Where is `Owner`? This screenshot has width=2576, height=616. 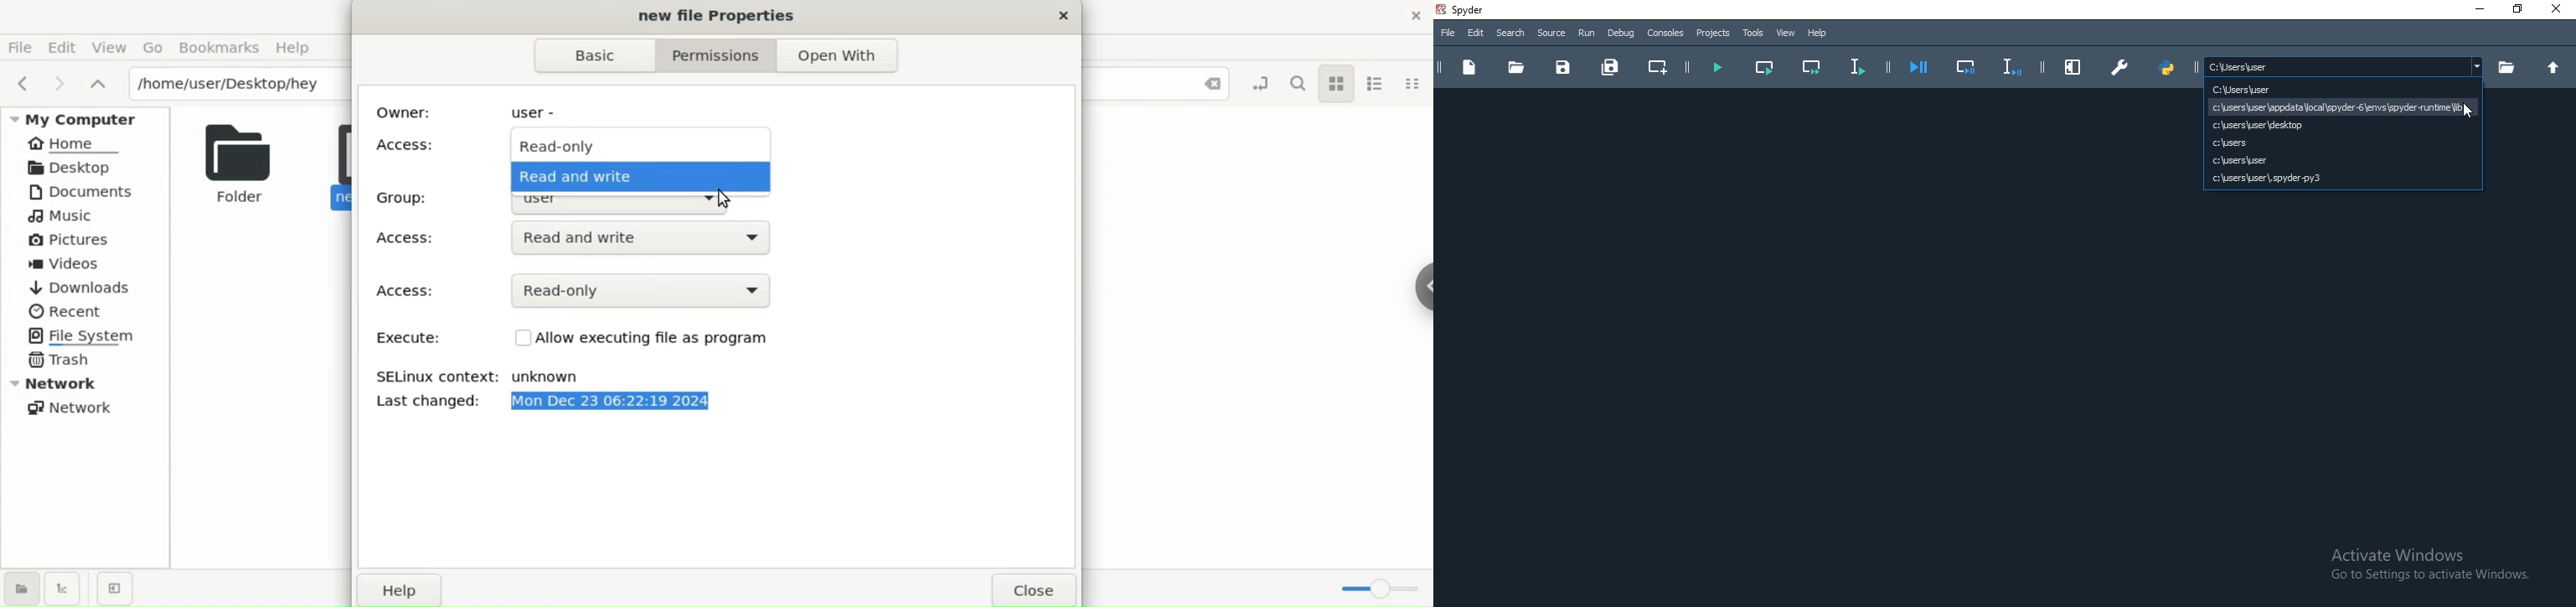 Owner is located at coordinates (412, 111).